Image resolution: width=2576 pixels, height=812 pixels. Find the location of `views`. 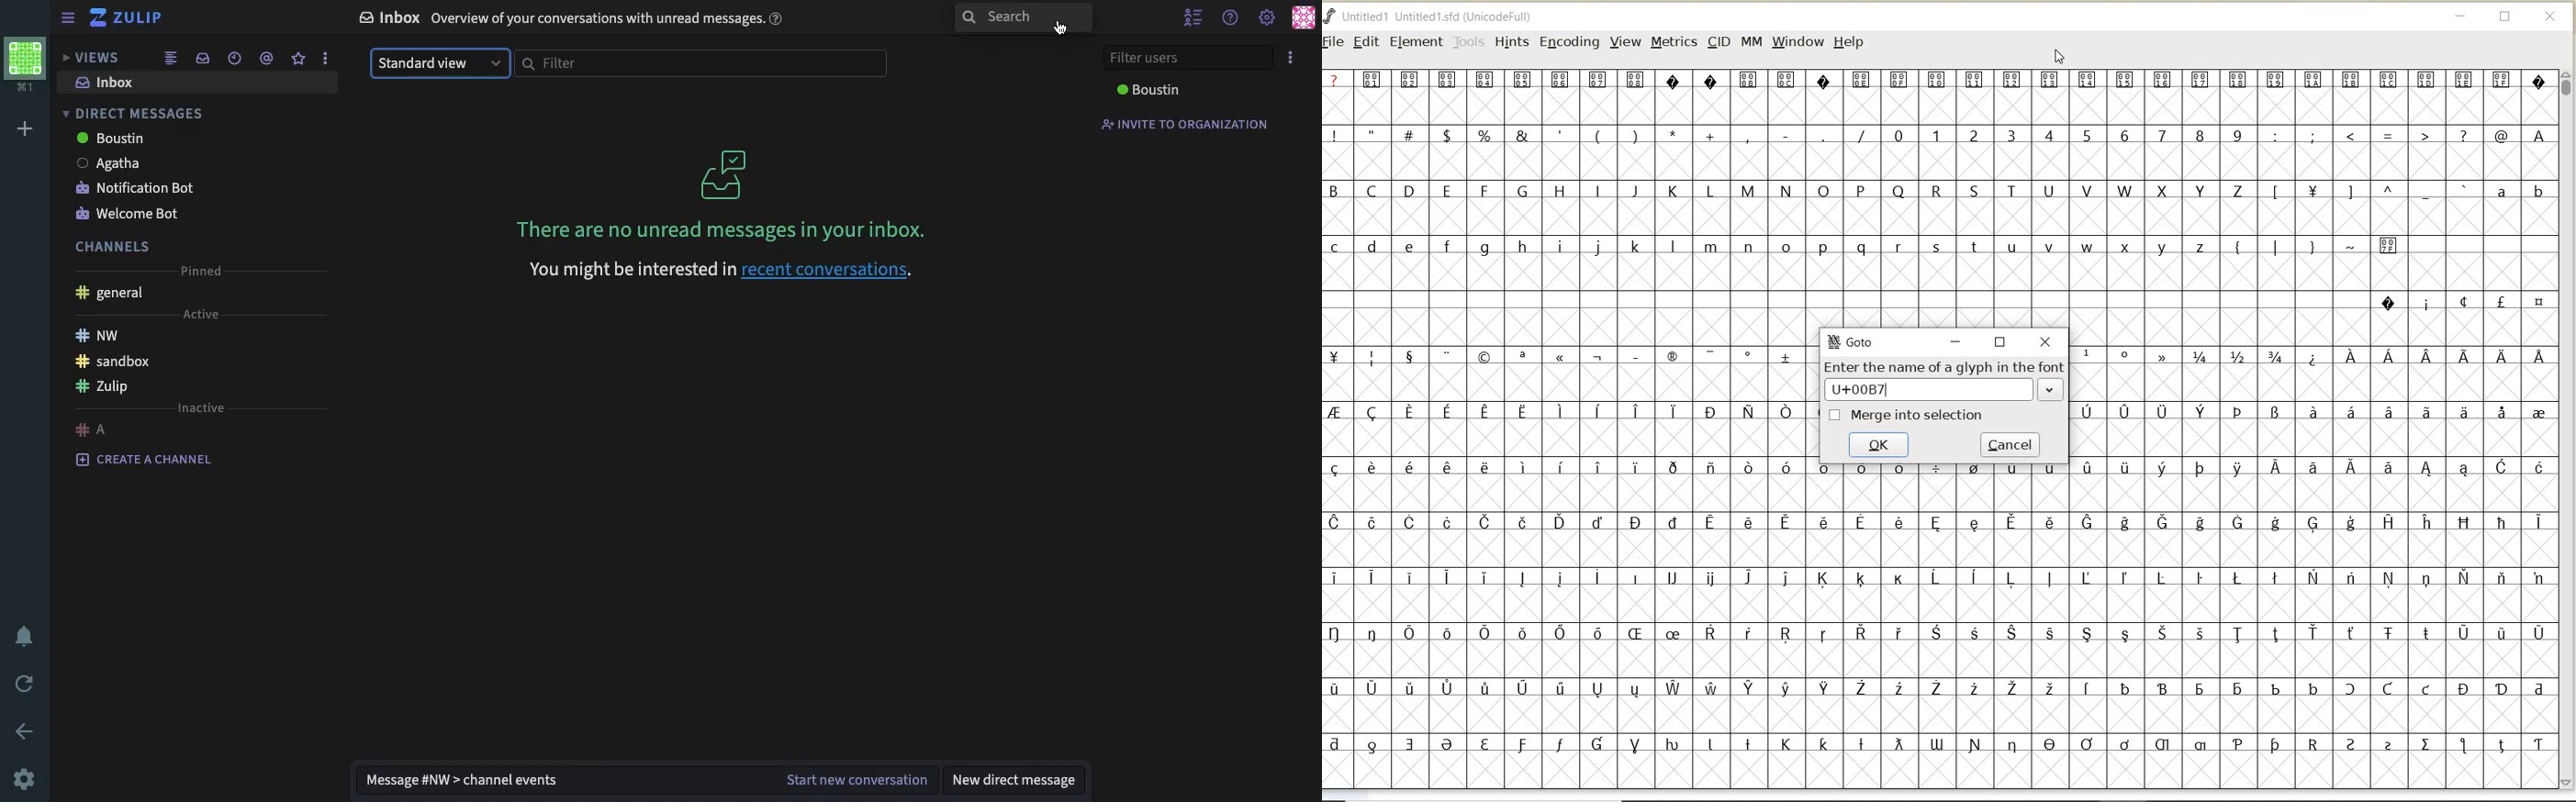

views is located at coordinates (92, 59).